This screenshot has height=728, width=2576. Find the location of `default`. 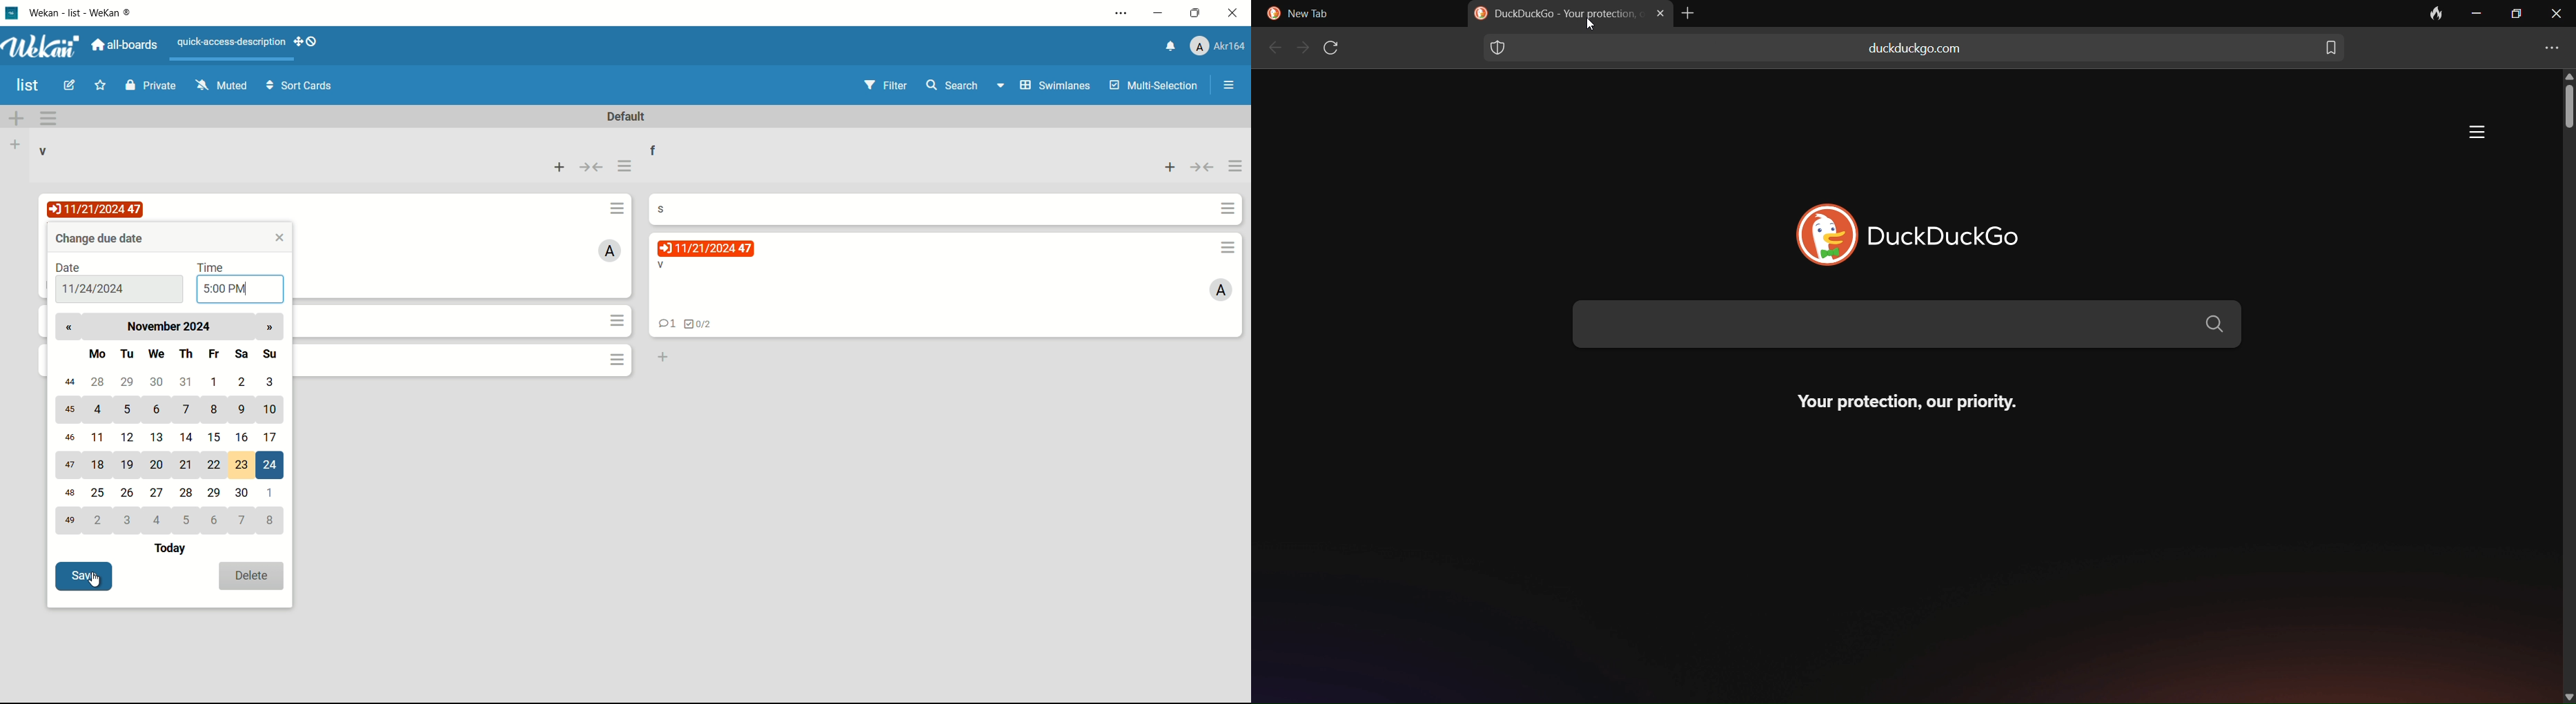

default is located at coordinates (628, 117).